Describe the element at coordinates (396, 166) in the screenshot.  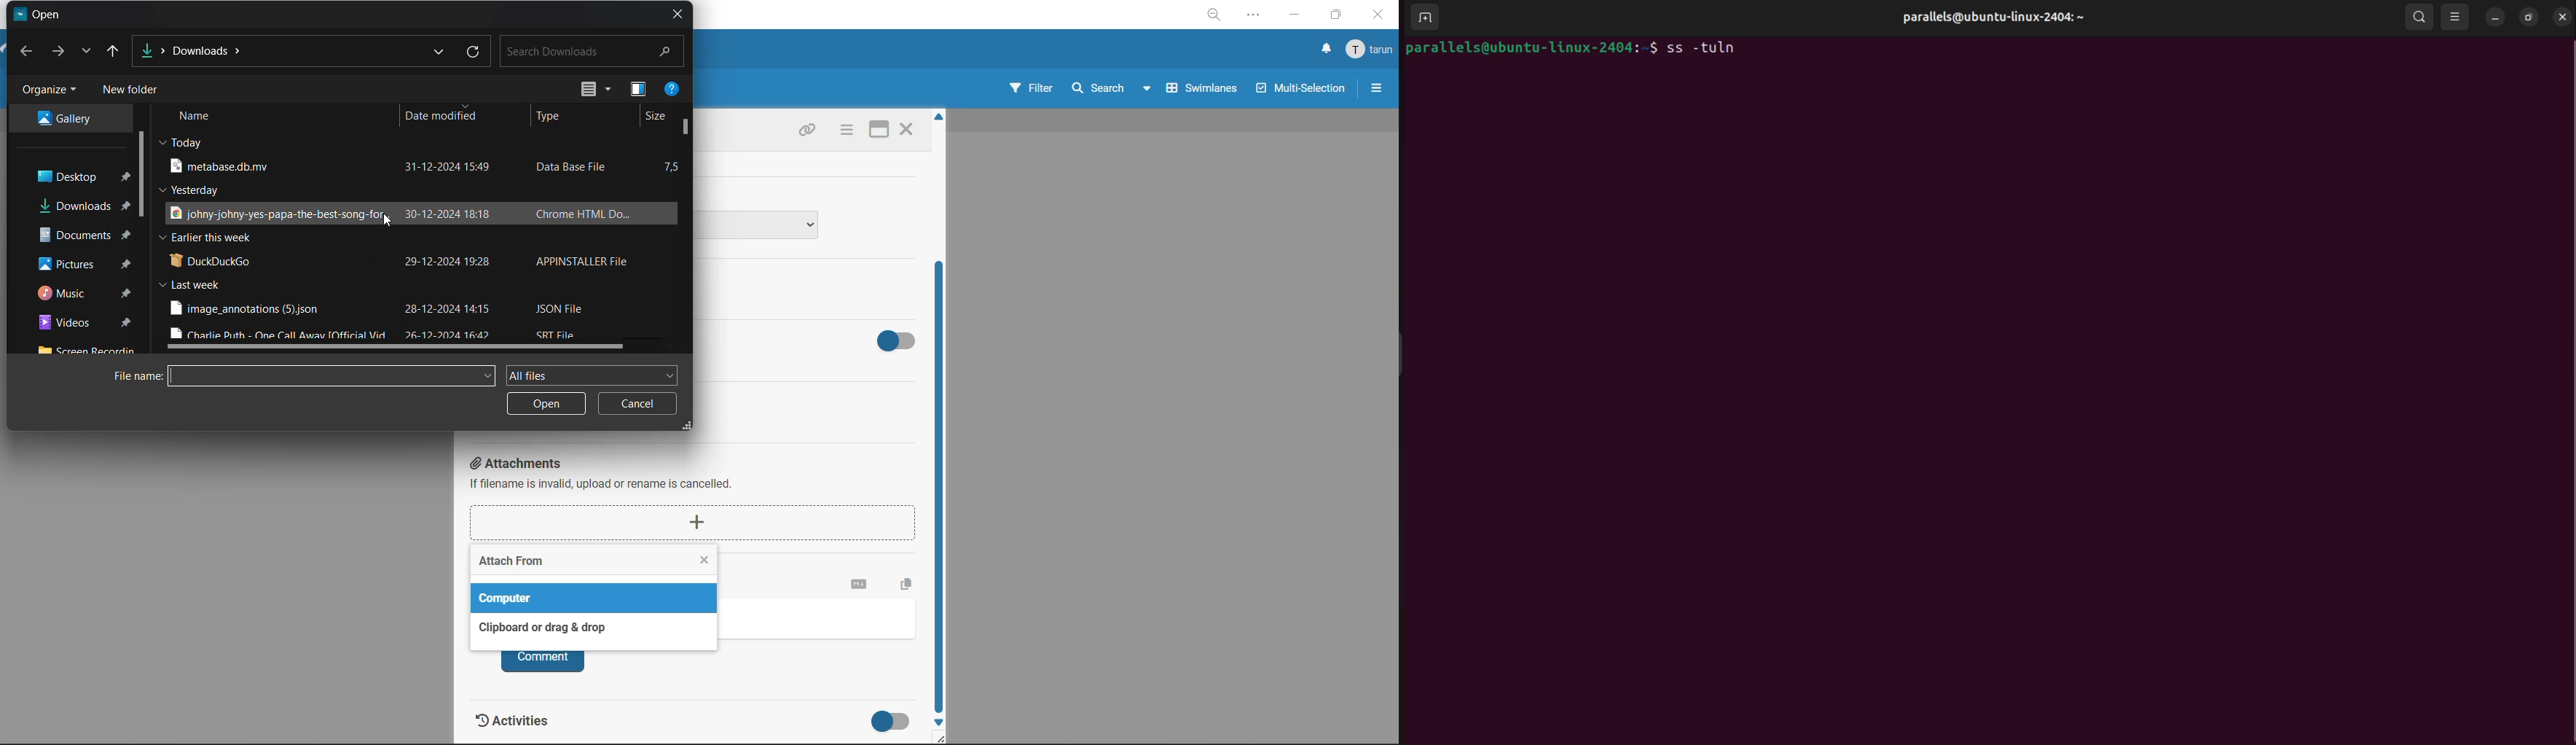
I see `file with date and type` at that location.